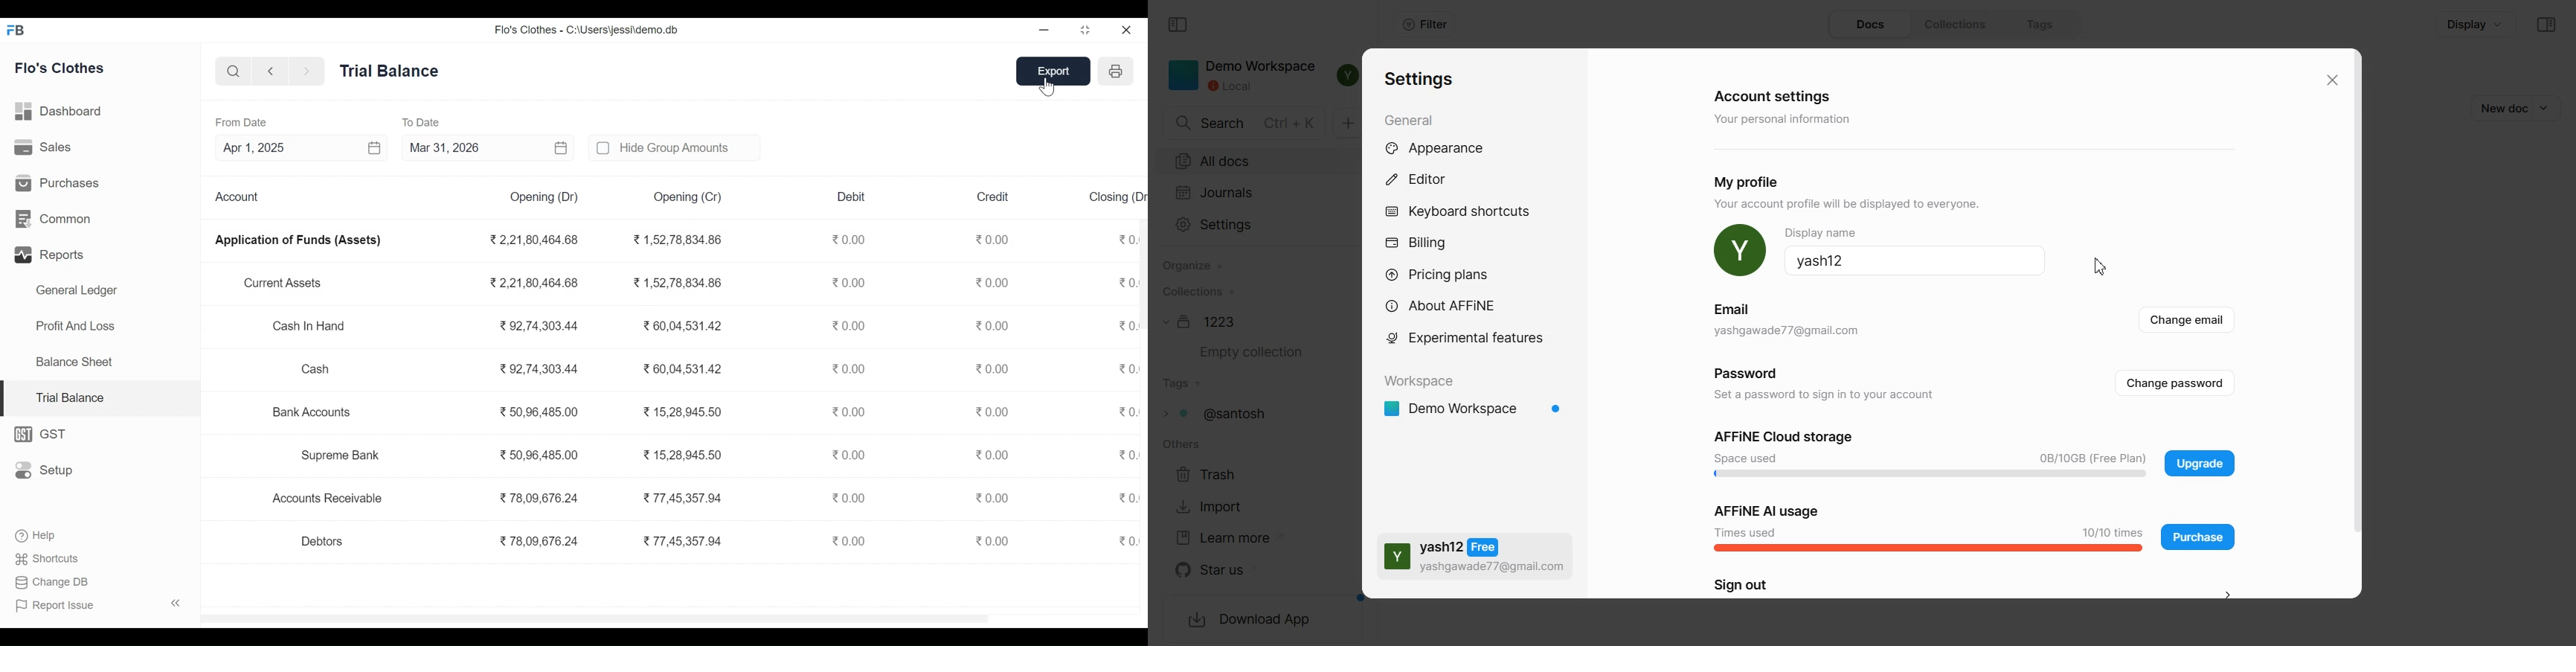  I want to click on 0.00, so click(994, 411).